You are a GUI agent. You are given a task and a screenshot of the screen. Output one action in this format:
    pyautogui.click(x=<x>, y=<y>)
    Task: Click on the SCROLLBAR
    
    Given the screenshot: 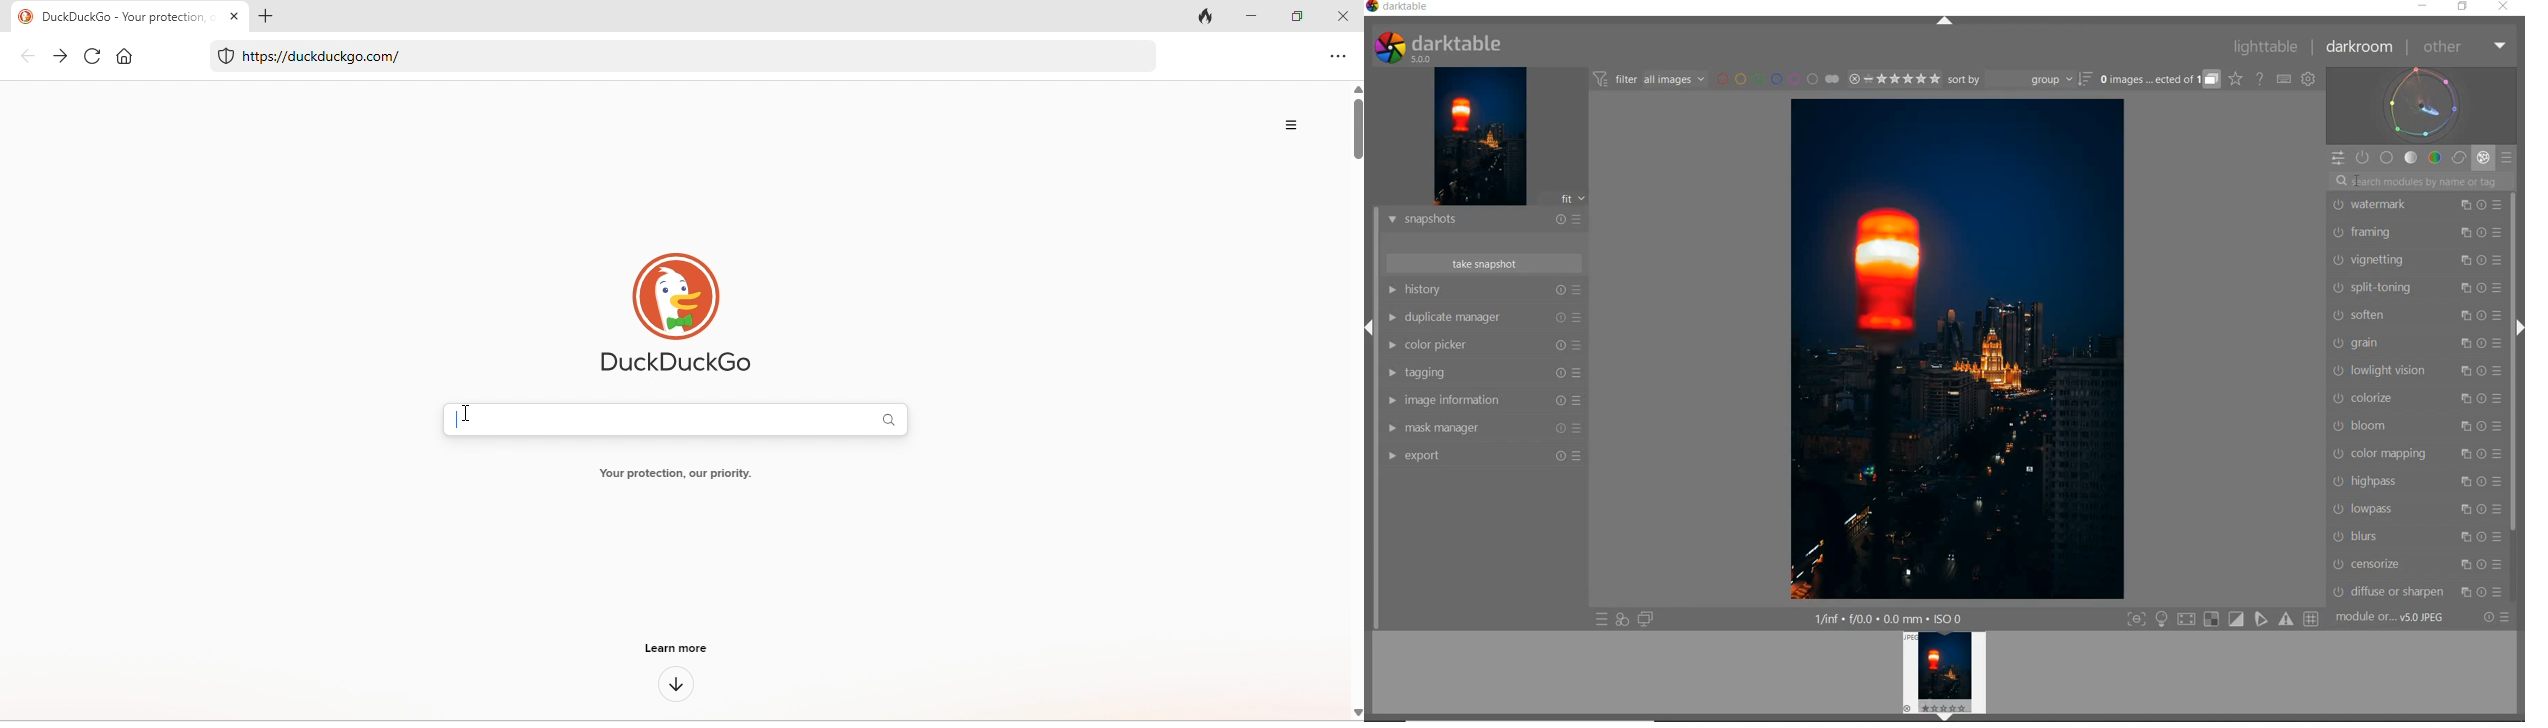 What is the action you would take?
    pyautogui.click(x=2515, y=363)
    